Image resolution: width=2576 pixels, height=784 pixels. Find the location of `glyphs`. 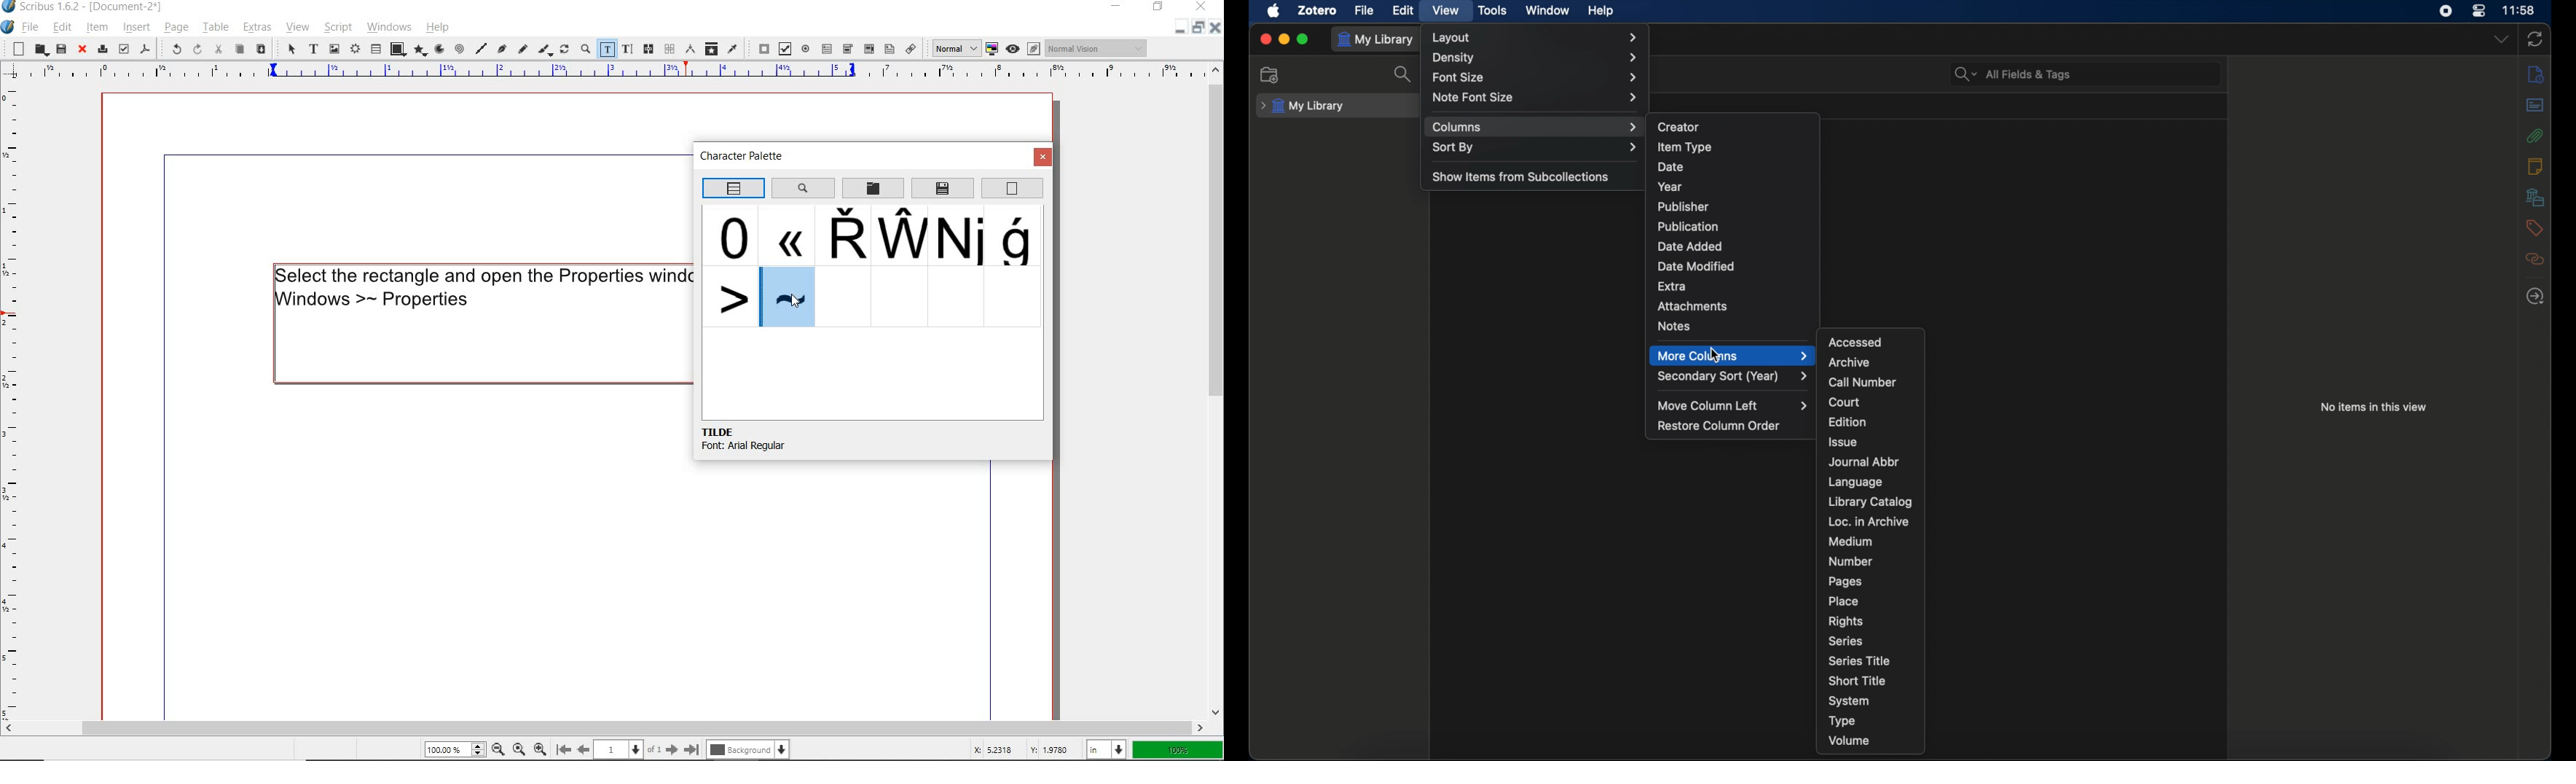

glyphs is located at coordinates (1018, 237).